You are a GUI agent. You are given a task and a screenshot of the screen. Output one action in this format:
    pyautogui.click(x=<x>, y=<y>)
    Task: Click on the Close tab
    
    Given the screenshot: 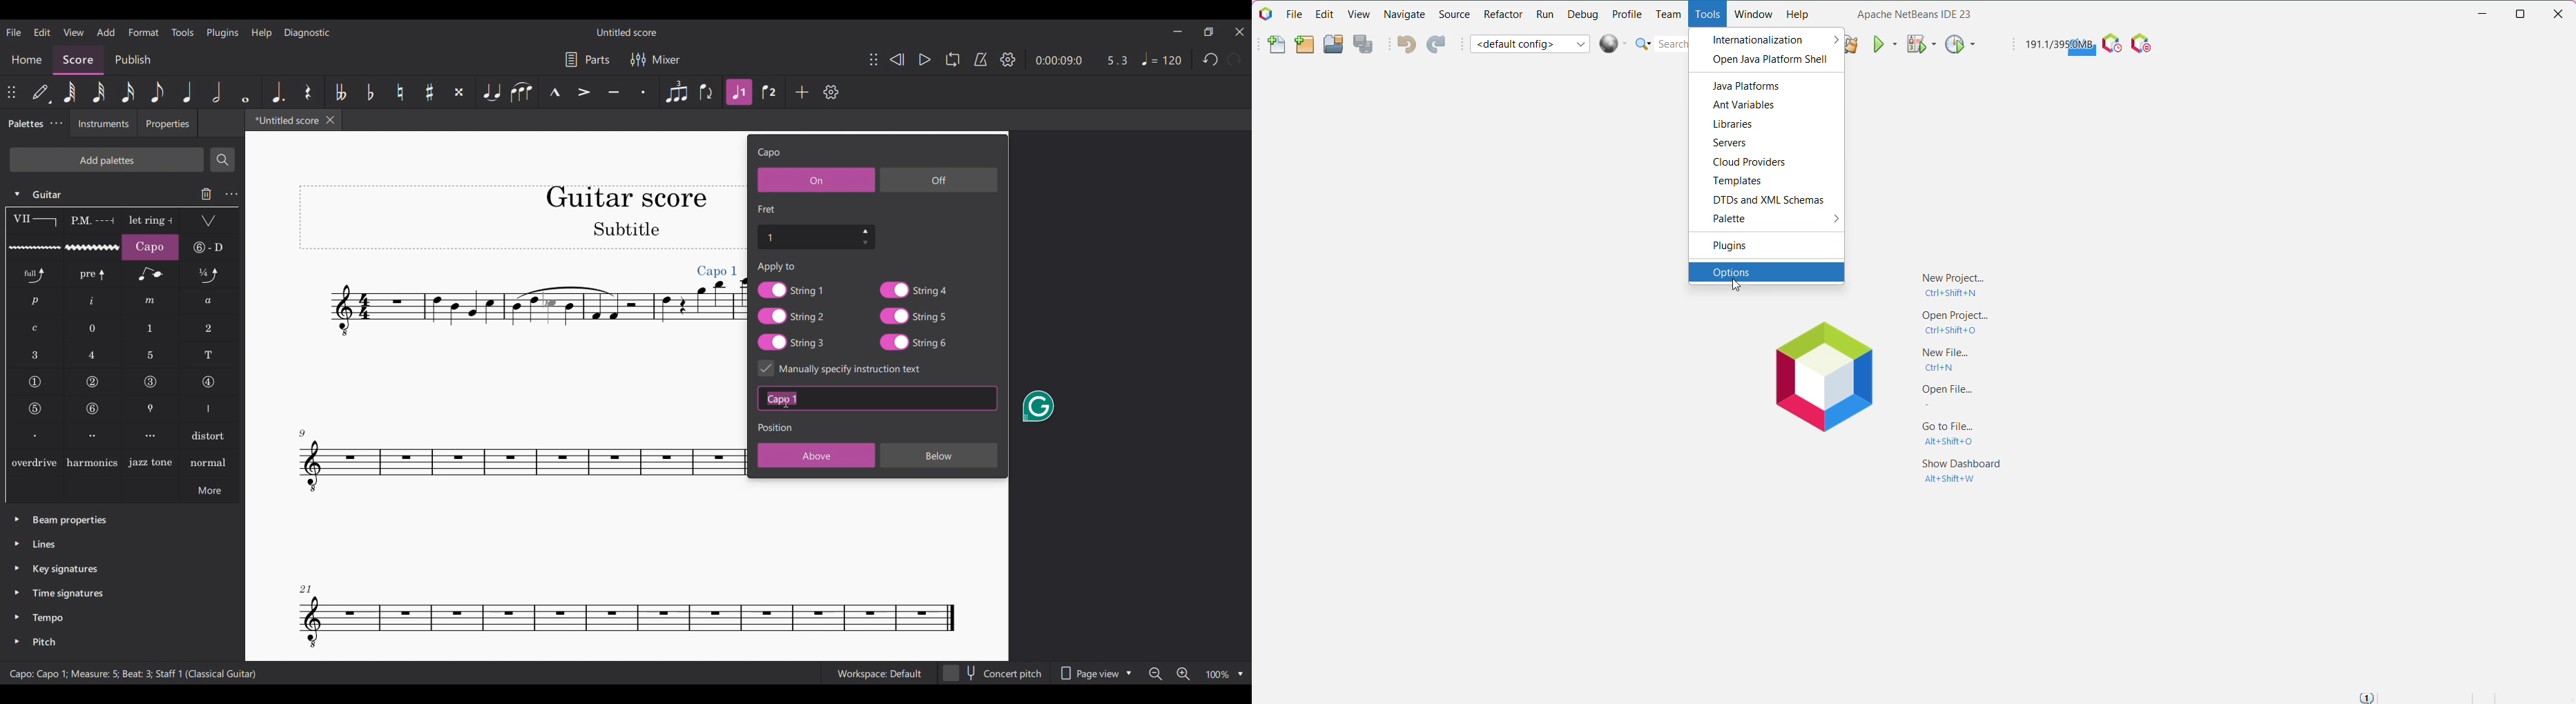 What is the action you would take?
    pyautogui.click(x=331, y=120)
    